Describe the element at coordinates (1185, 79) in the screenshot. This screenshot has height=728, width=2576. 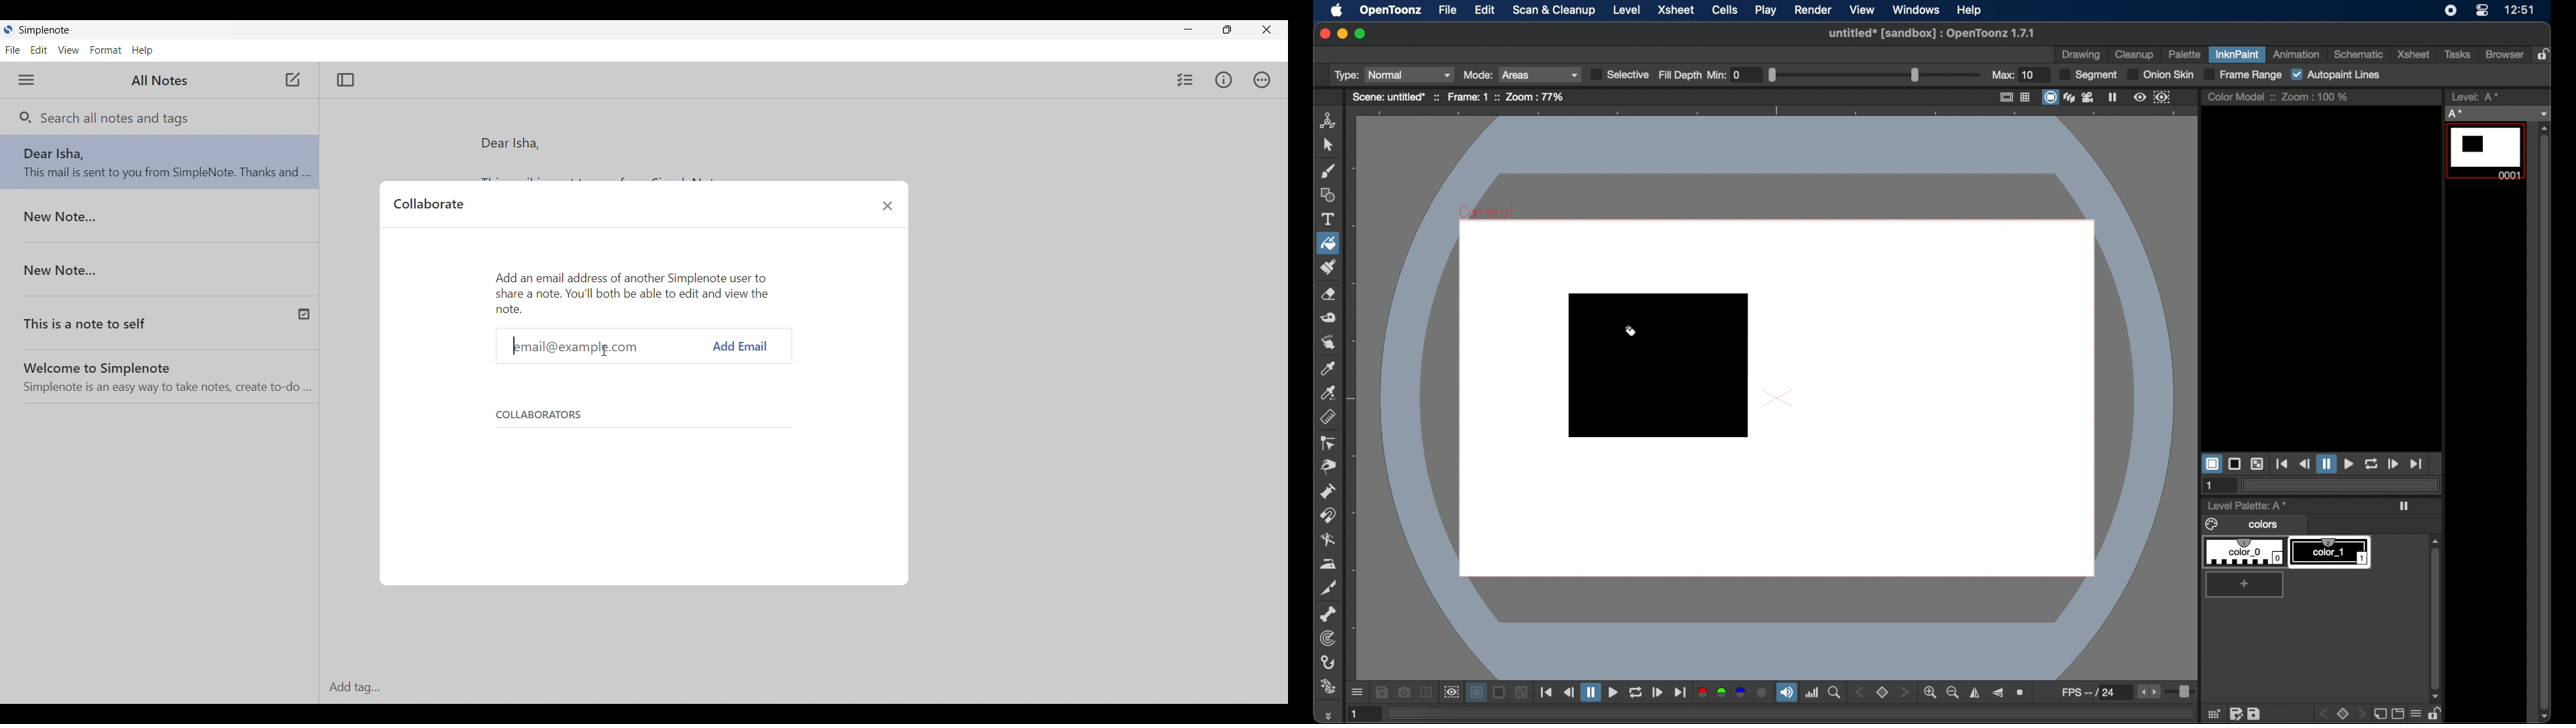
I see `Insert checklist` at that location.